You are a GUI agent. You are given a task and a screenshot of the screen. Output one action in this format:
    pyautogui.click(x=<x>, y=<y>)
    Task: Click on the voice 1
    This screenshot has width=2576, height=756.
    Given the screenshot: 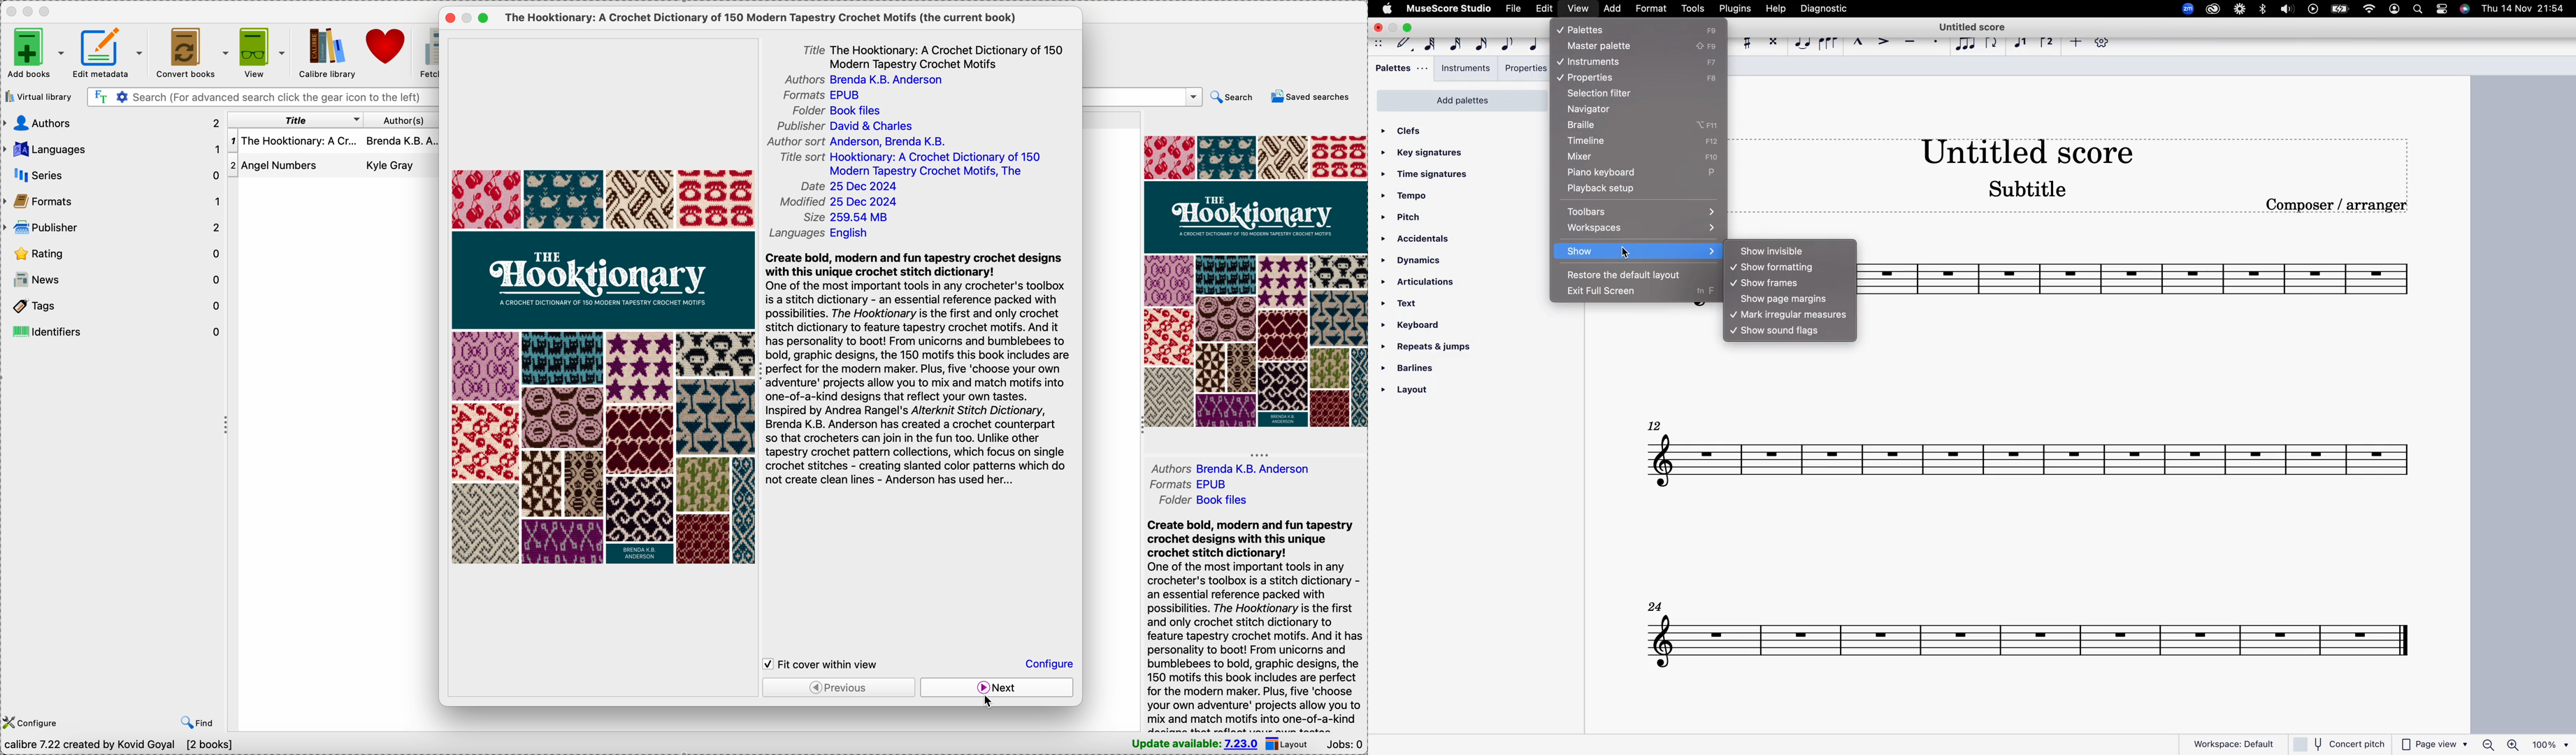 What is the action you would take?
    pyautogui.click(x=2019, y=45)
    